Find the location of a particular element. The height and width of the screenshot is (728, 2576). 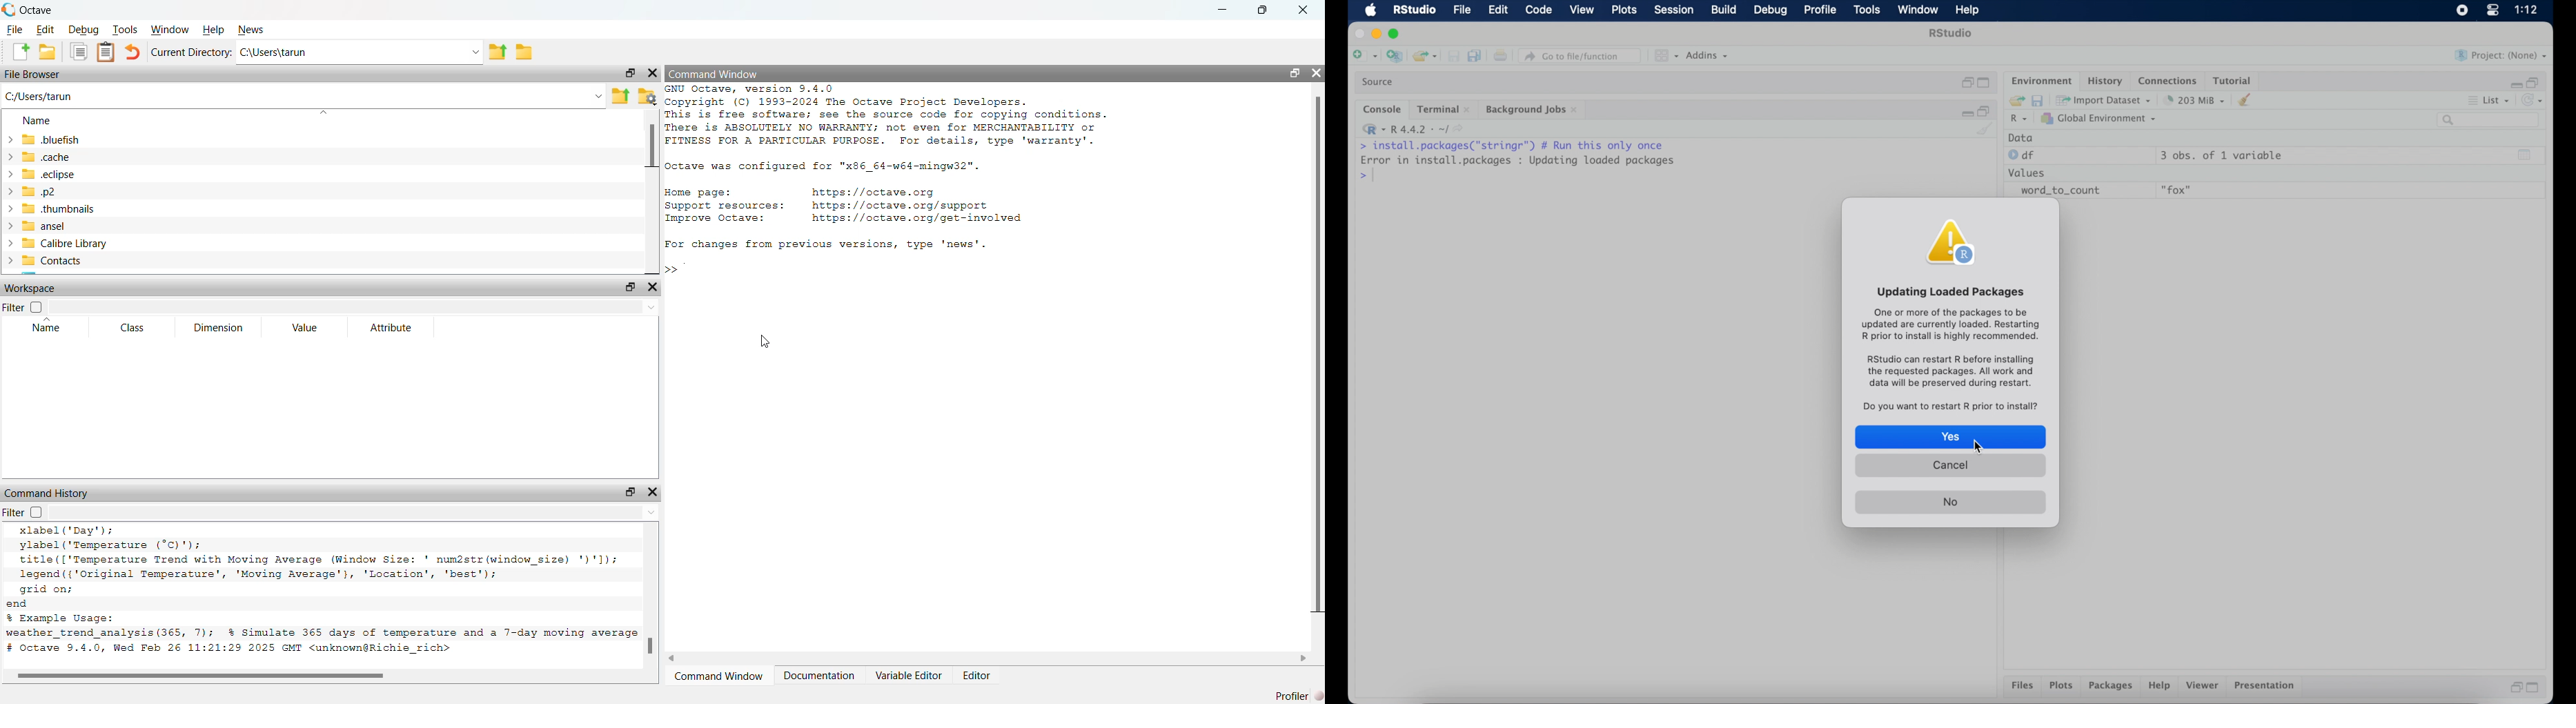

create new project is located at coordinates (1394, 57).